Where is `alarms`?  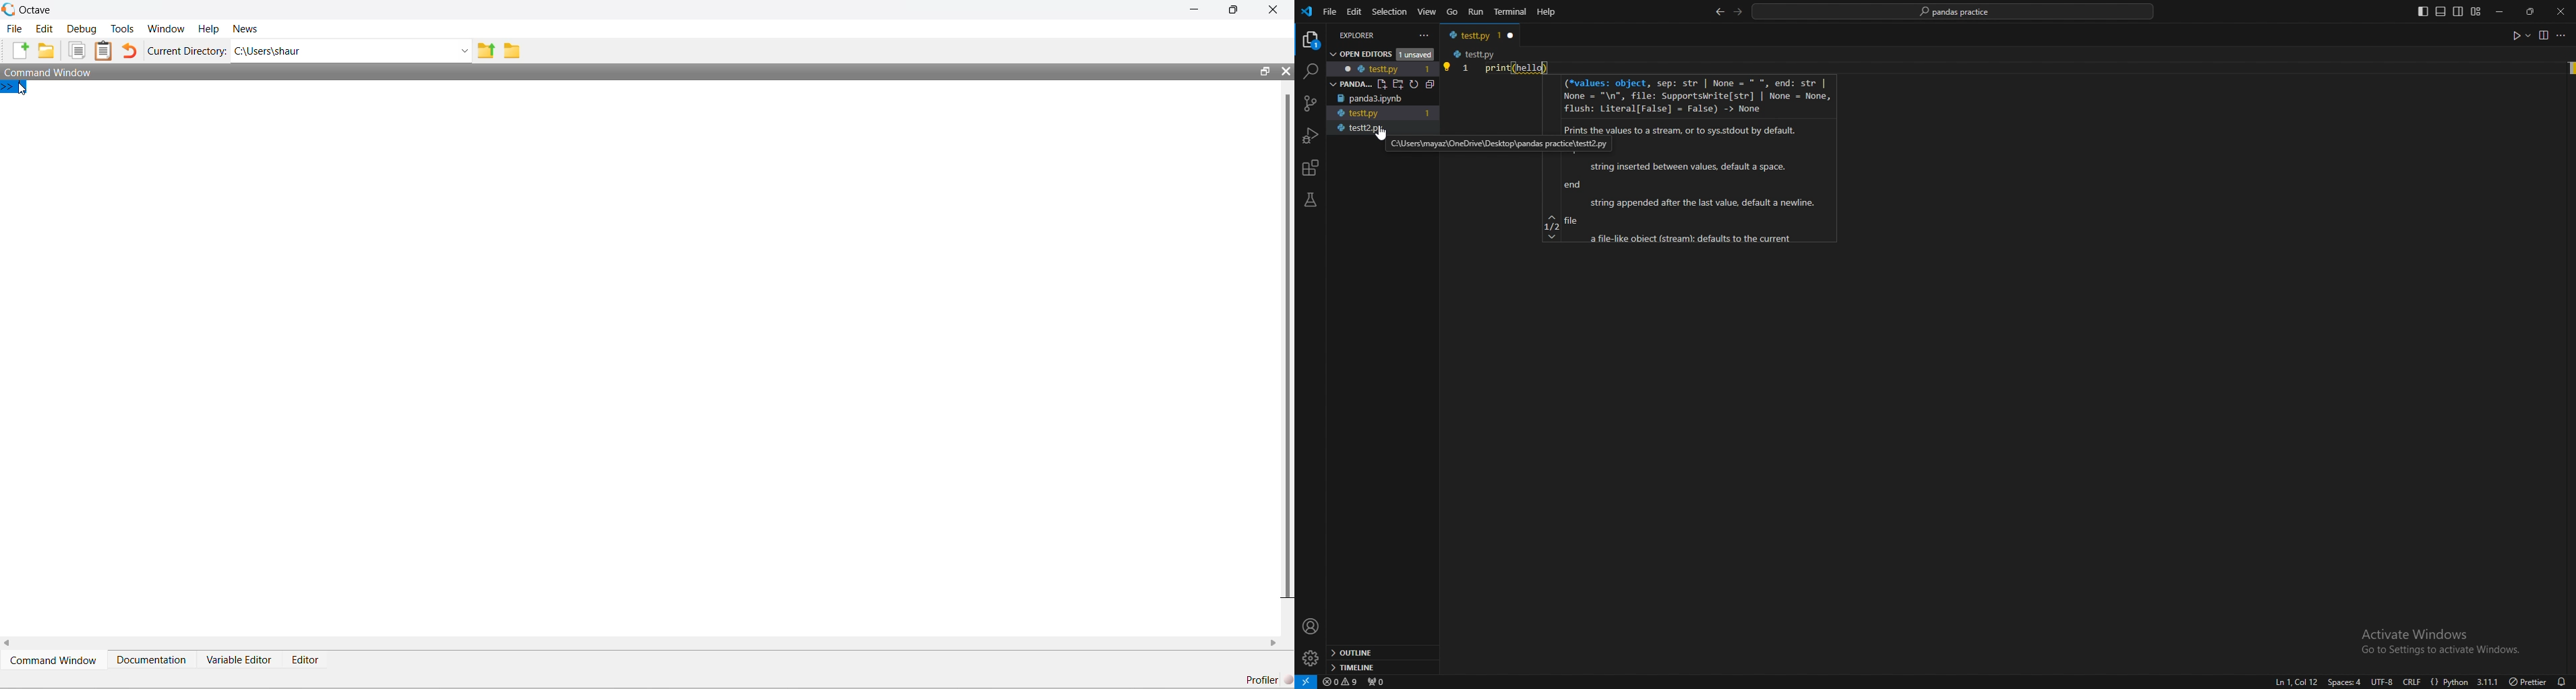
alarms is located at coordinates (2562, 681).